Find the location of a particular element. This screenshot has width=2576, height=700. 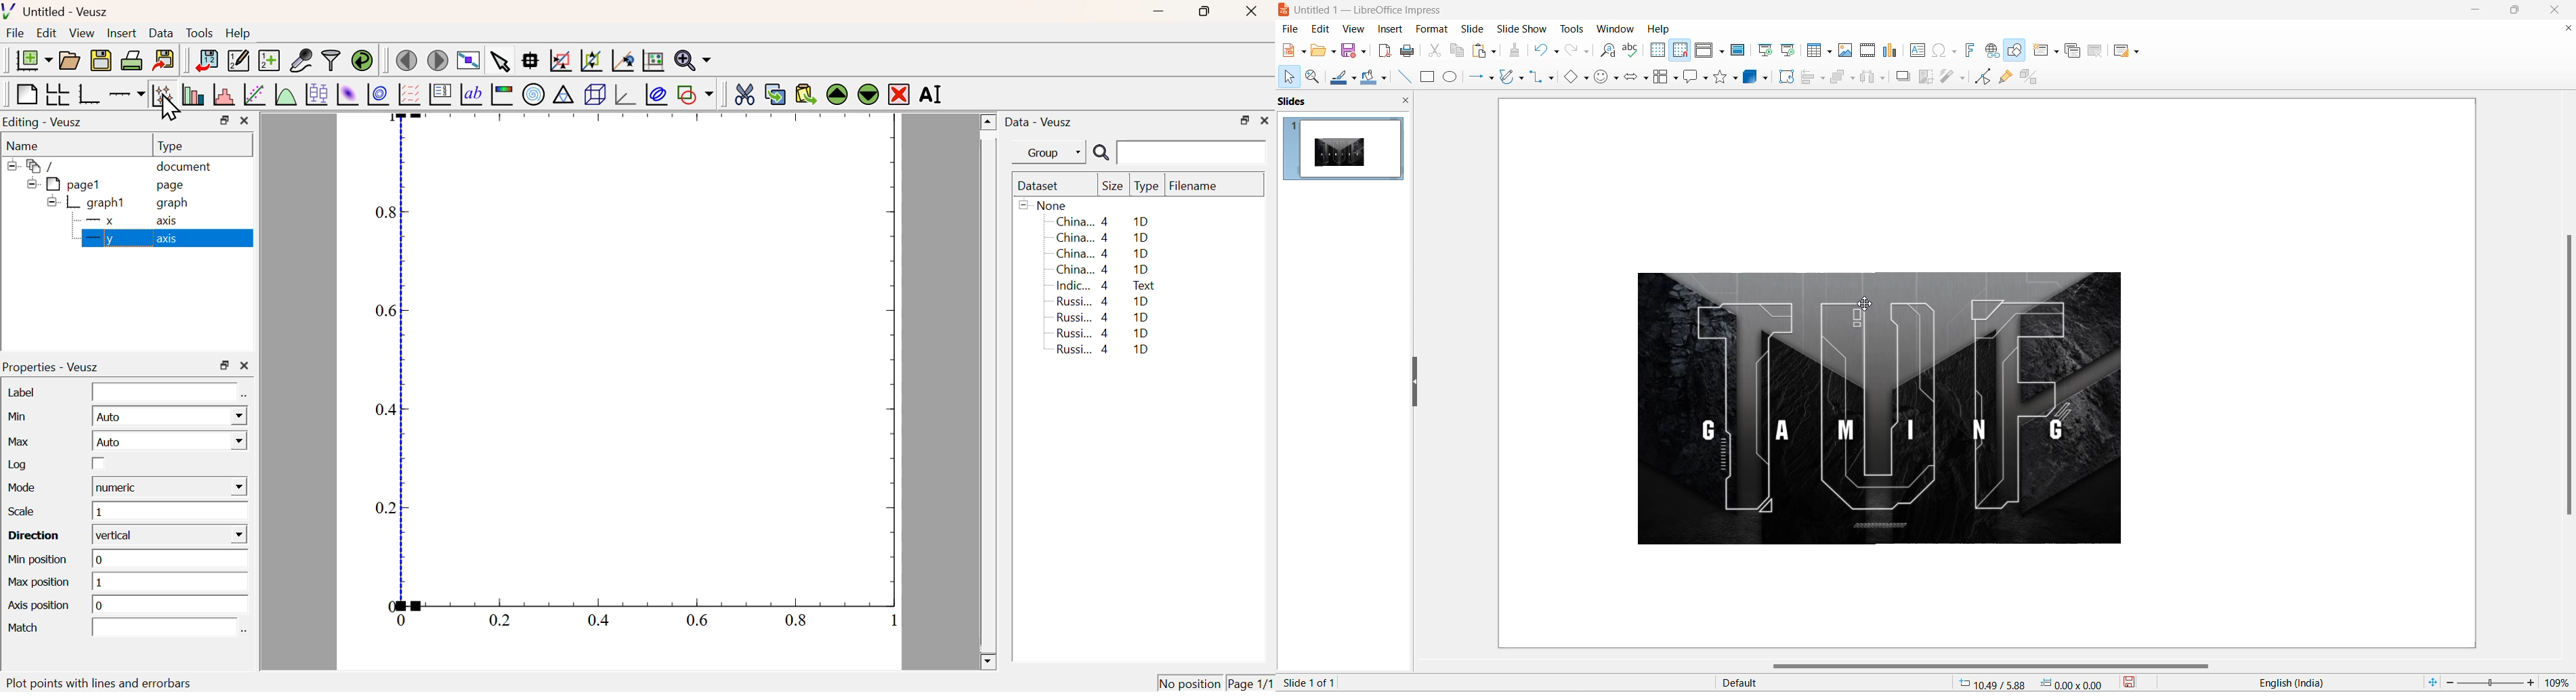

zoom and pan is located at coordinates (1311, 77).